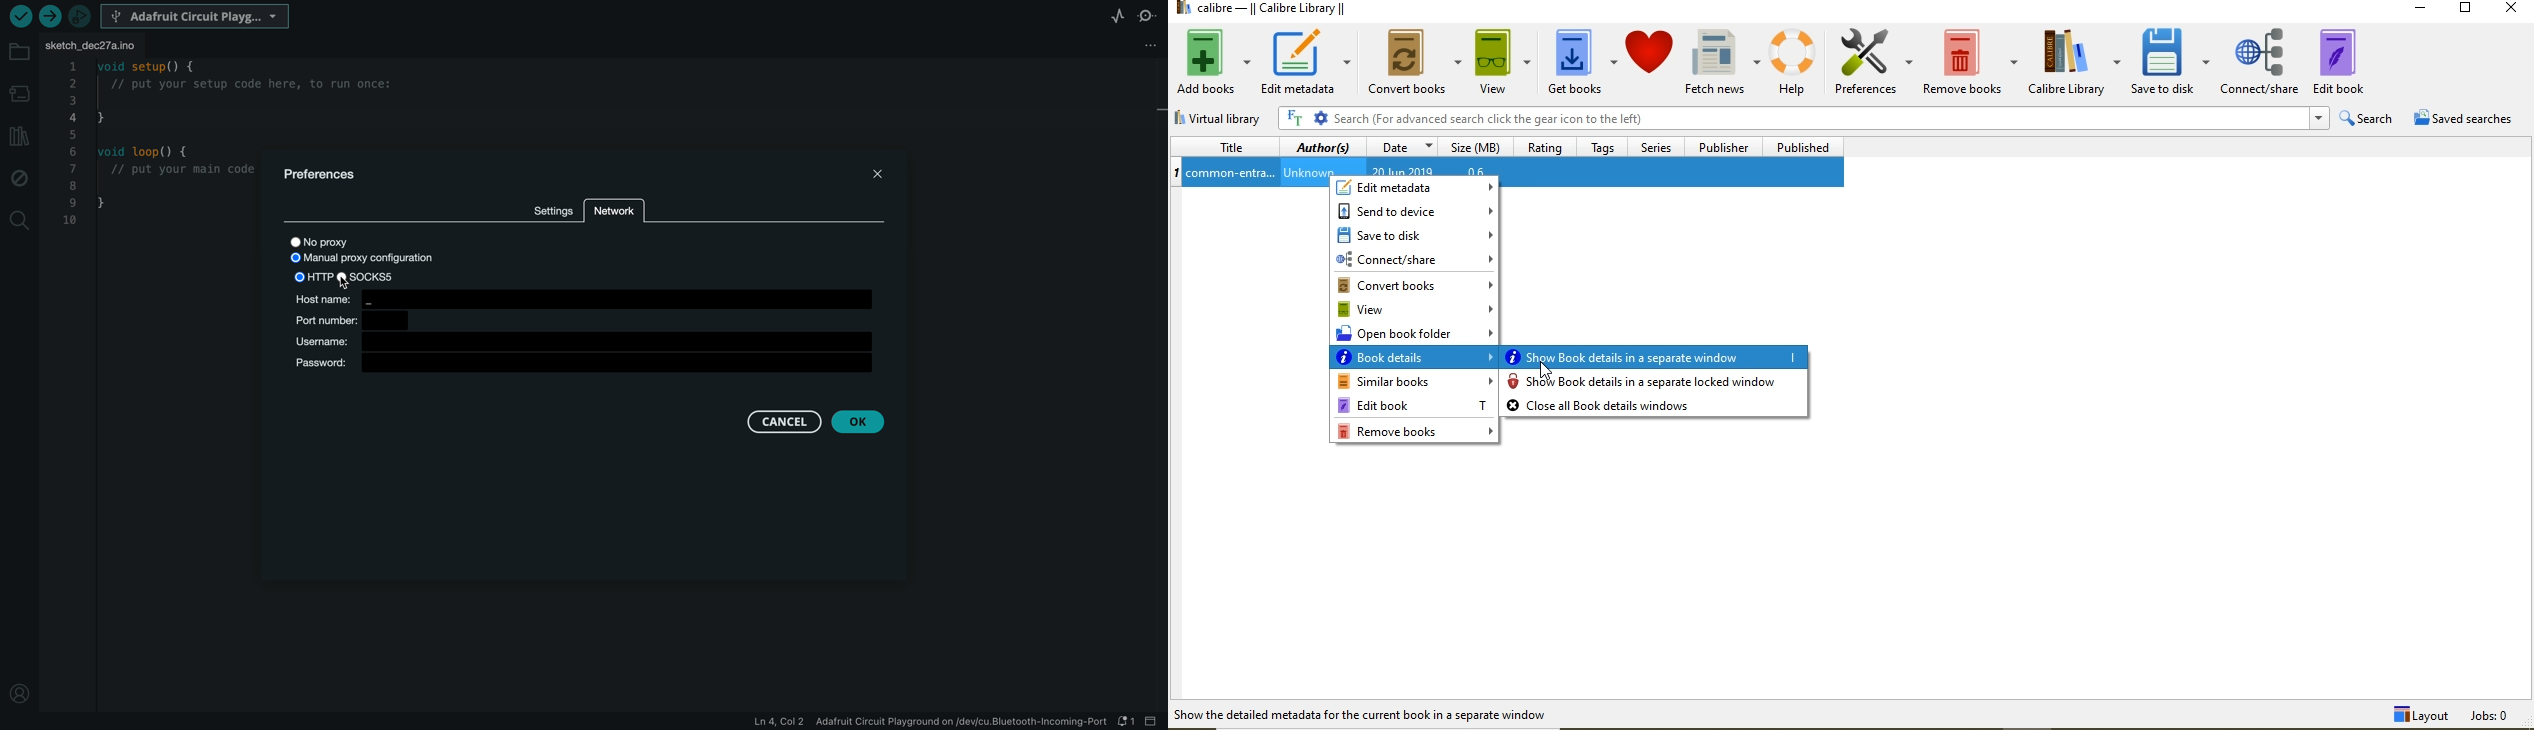 Image resolution: width=2548 pixels, height=756 pixels. What do you see at coordinates (52, 16) in the screenshot?
I see `upload` at bounding box center [52, 16].